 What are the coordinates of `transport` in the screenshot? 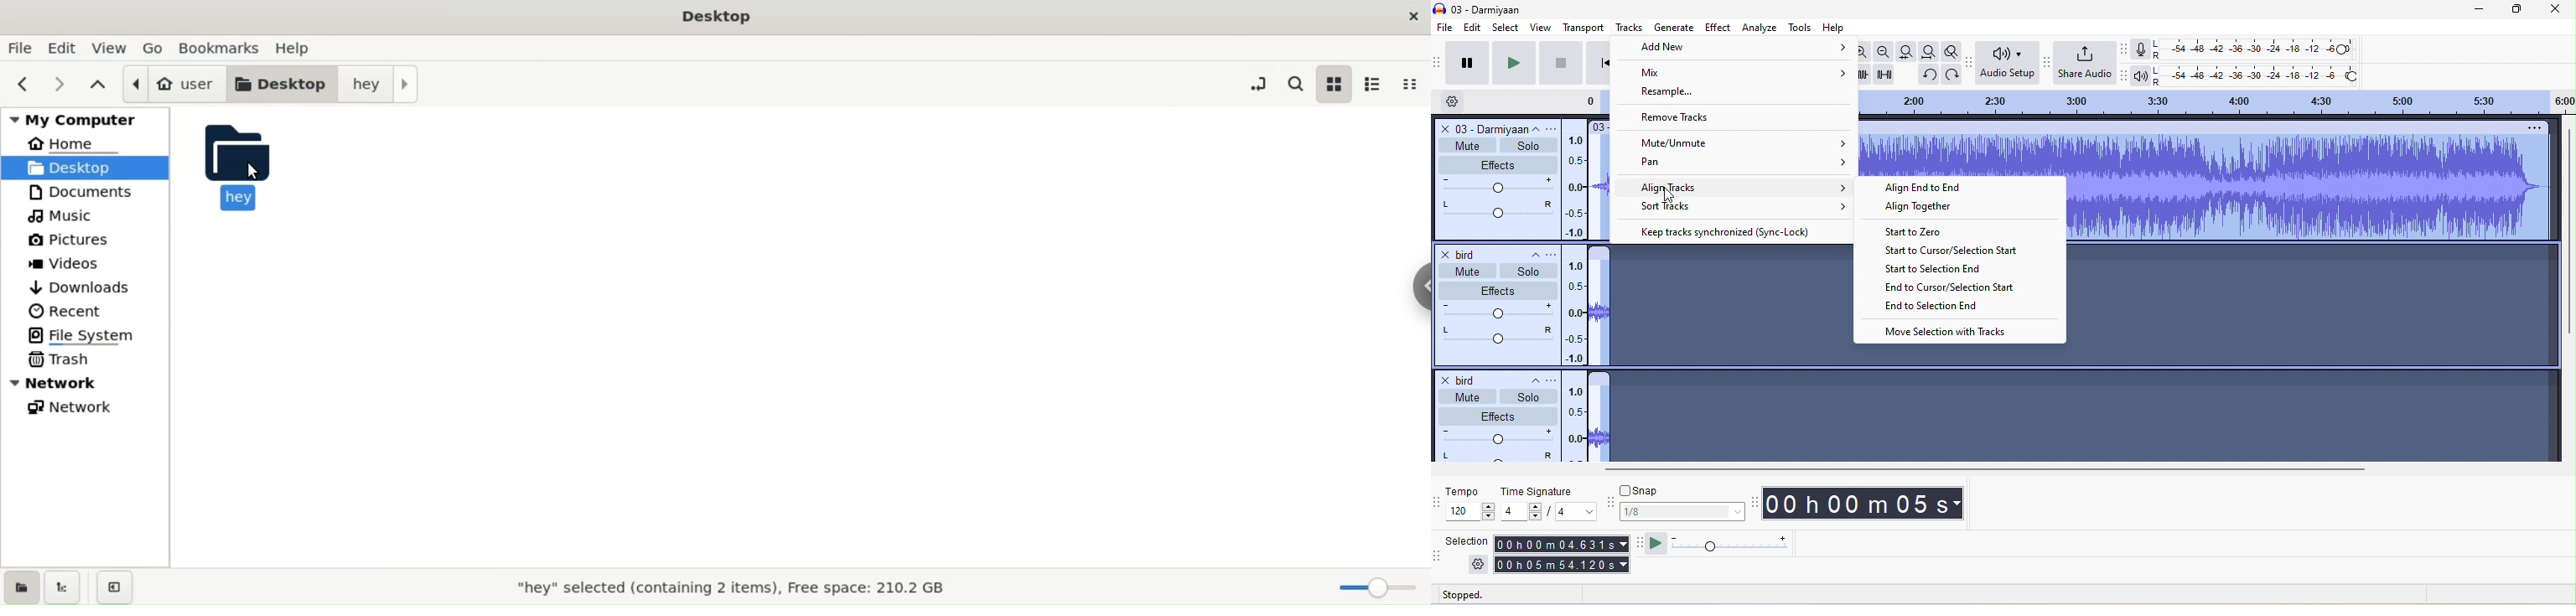 It's located at (1579, 27).